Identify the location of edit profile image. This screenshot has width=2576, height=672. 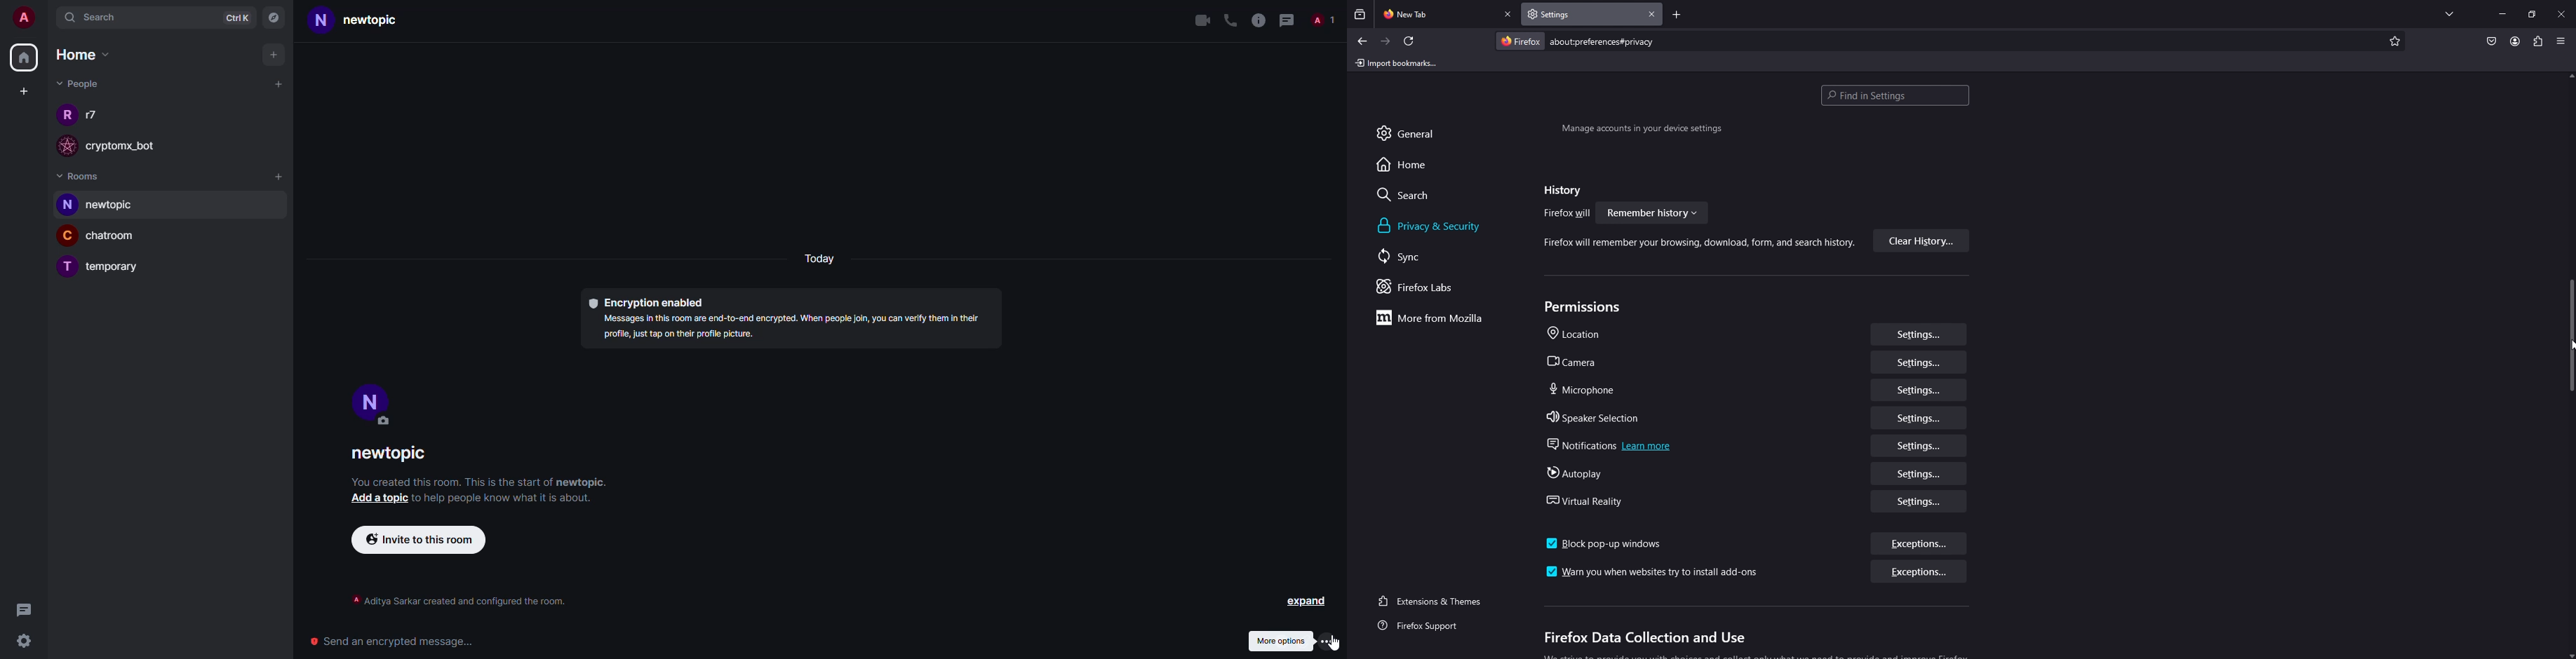
(389, 423).